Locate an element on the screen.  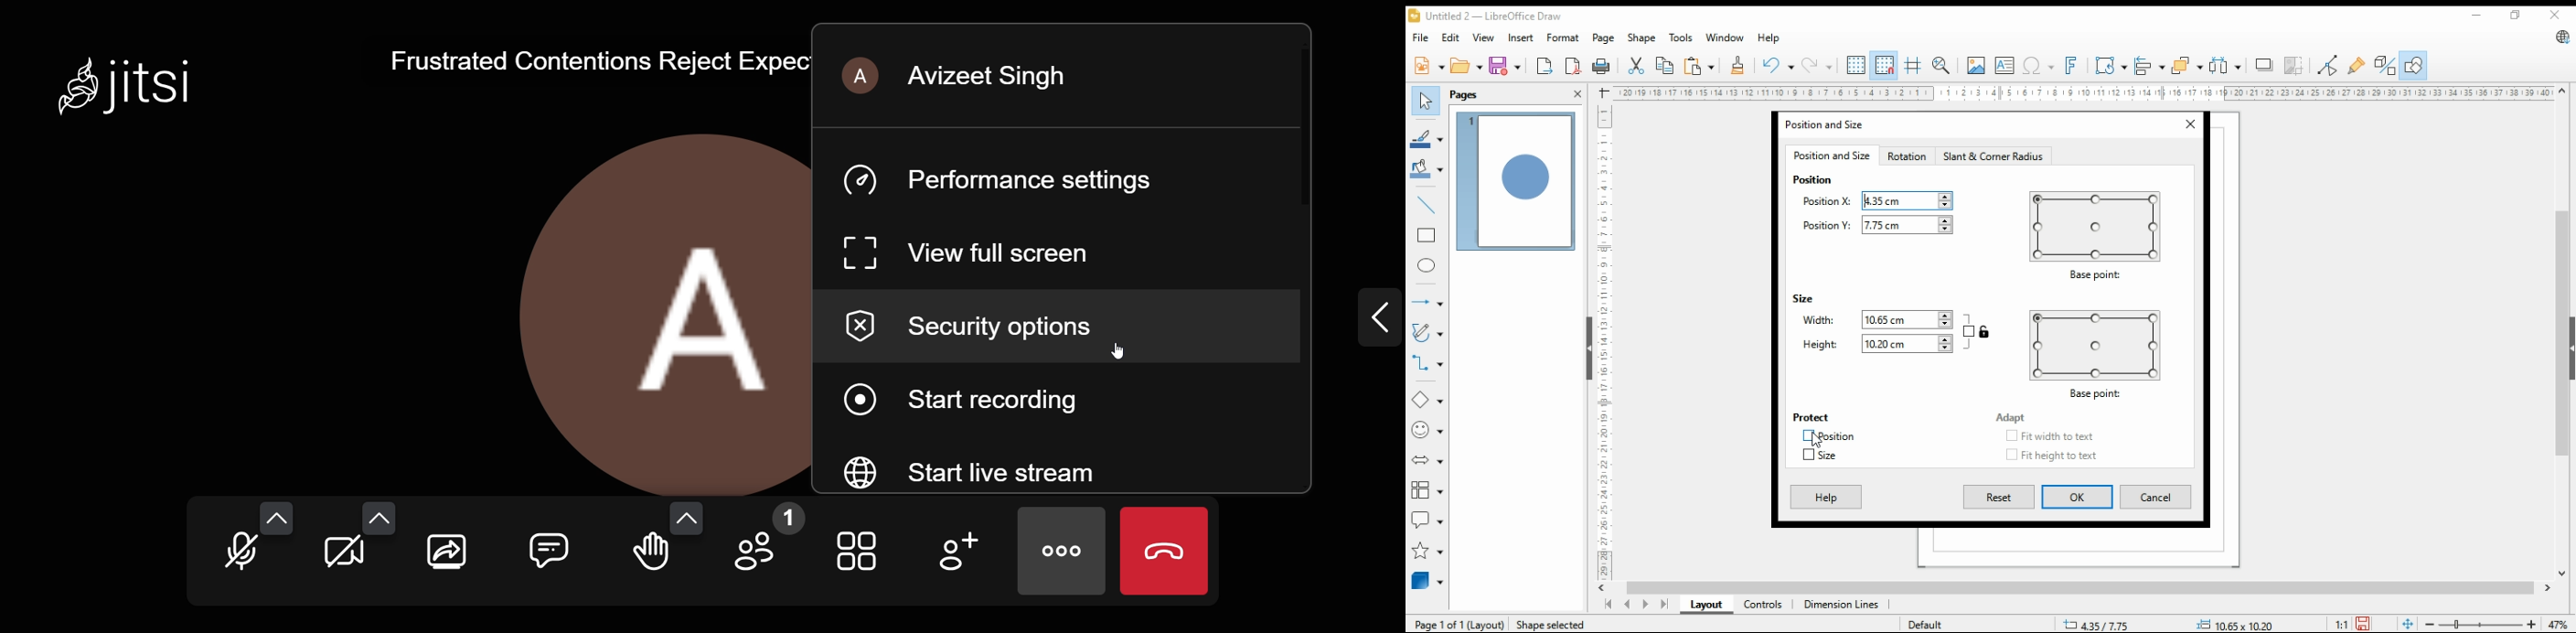
libreoffice update is located at coordinates (2561, 38).